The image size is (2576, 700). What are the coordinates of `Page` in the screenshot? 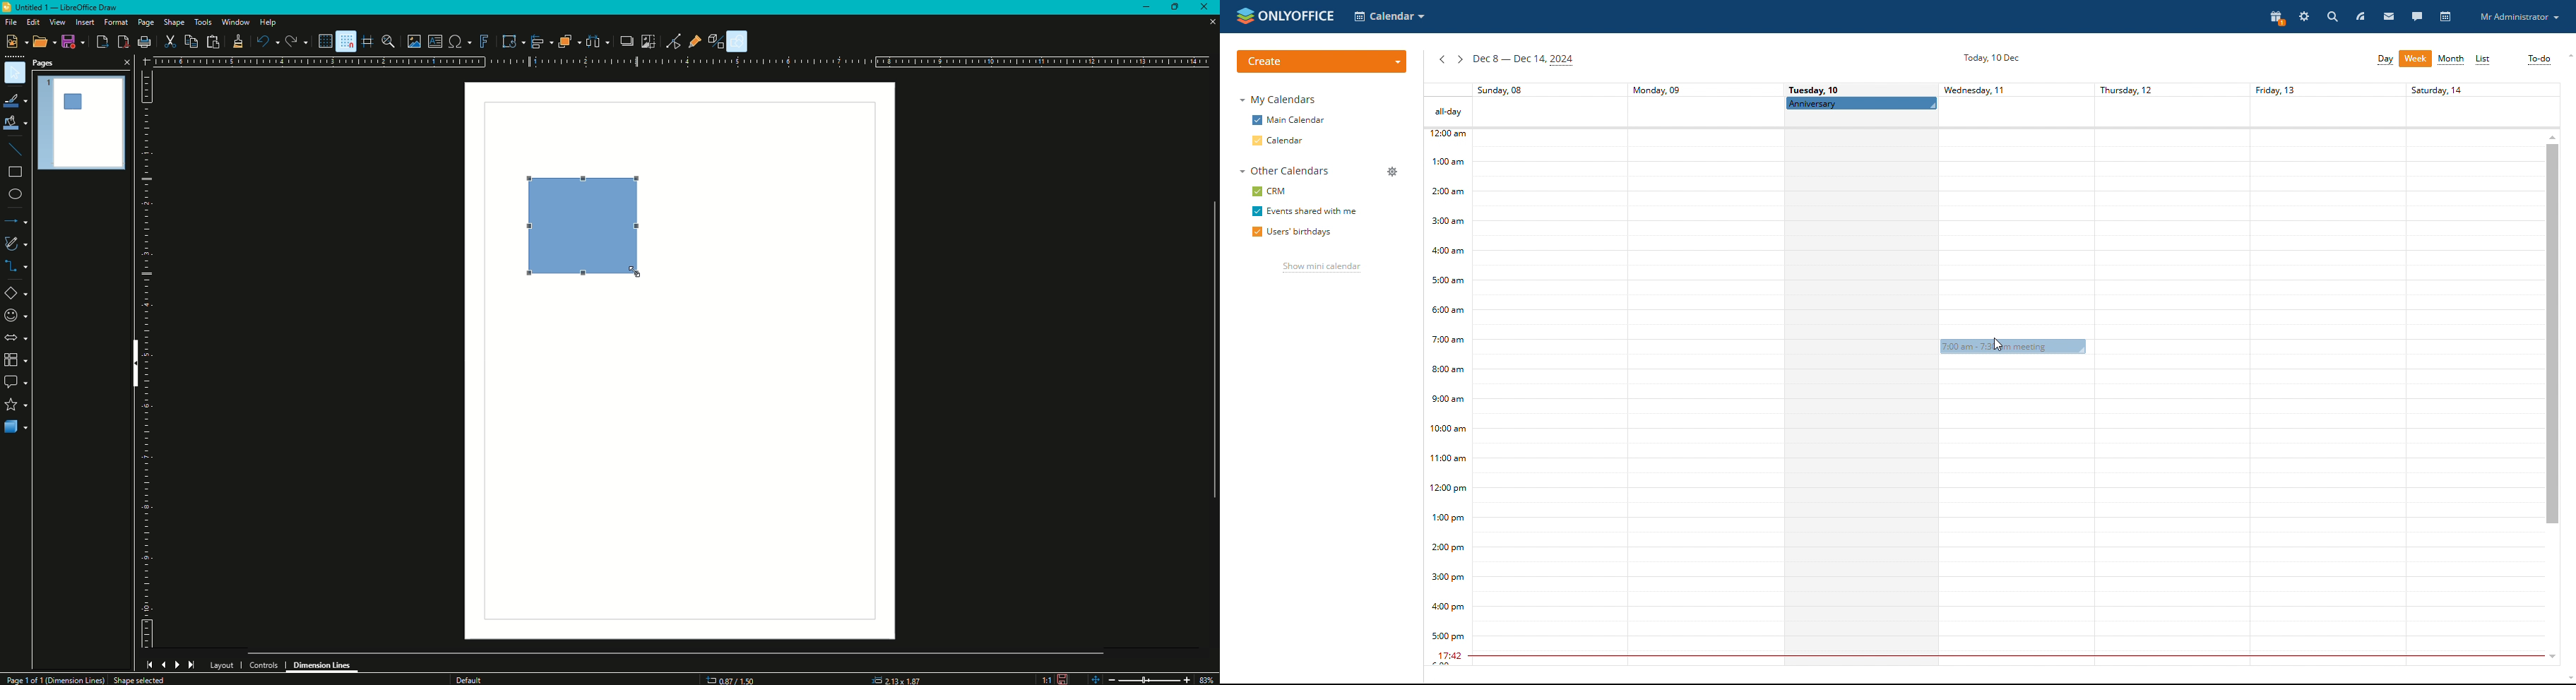 It's located at (145, 24).